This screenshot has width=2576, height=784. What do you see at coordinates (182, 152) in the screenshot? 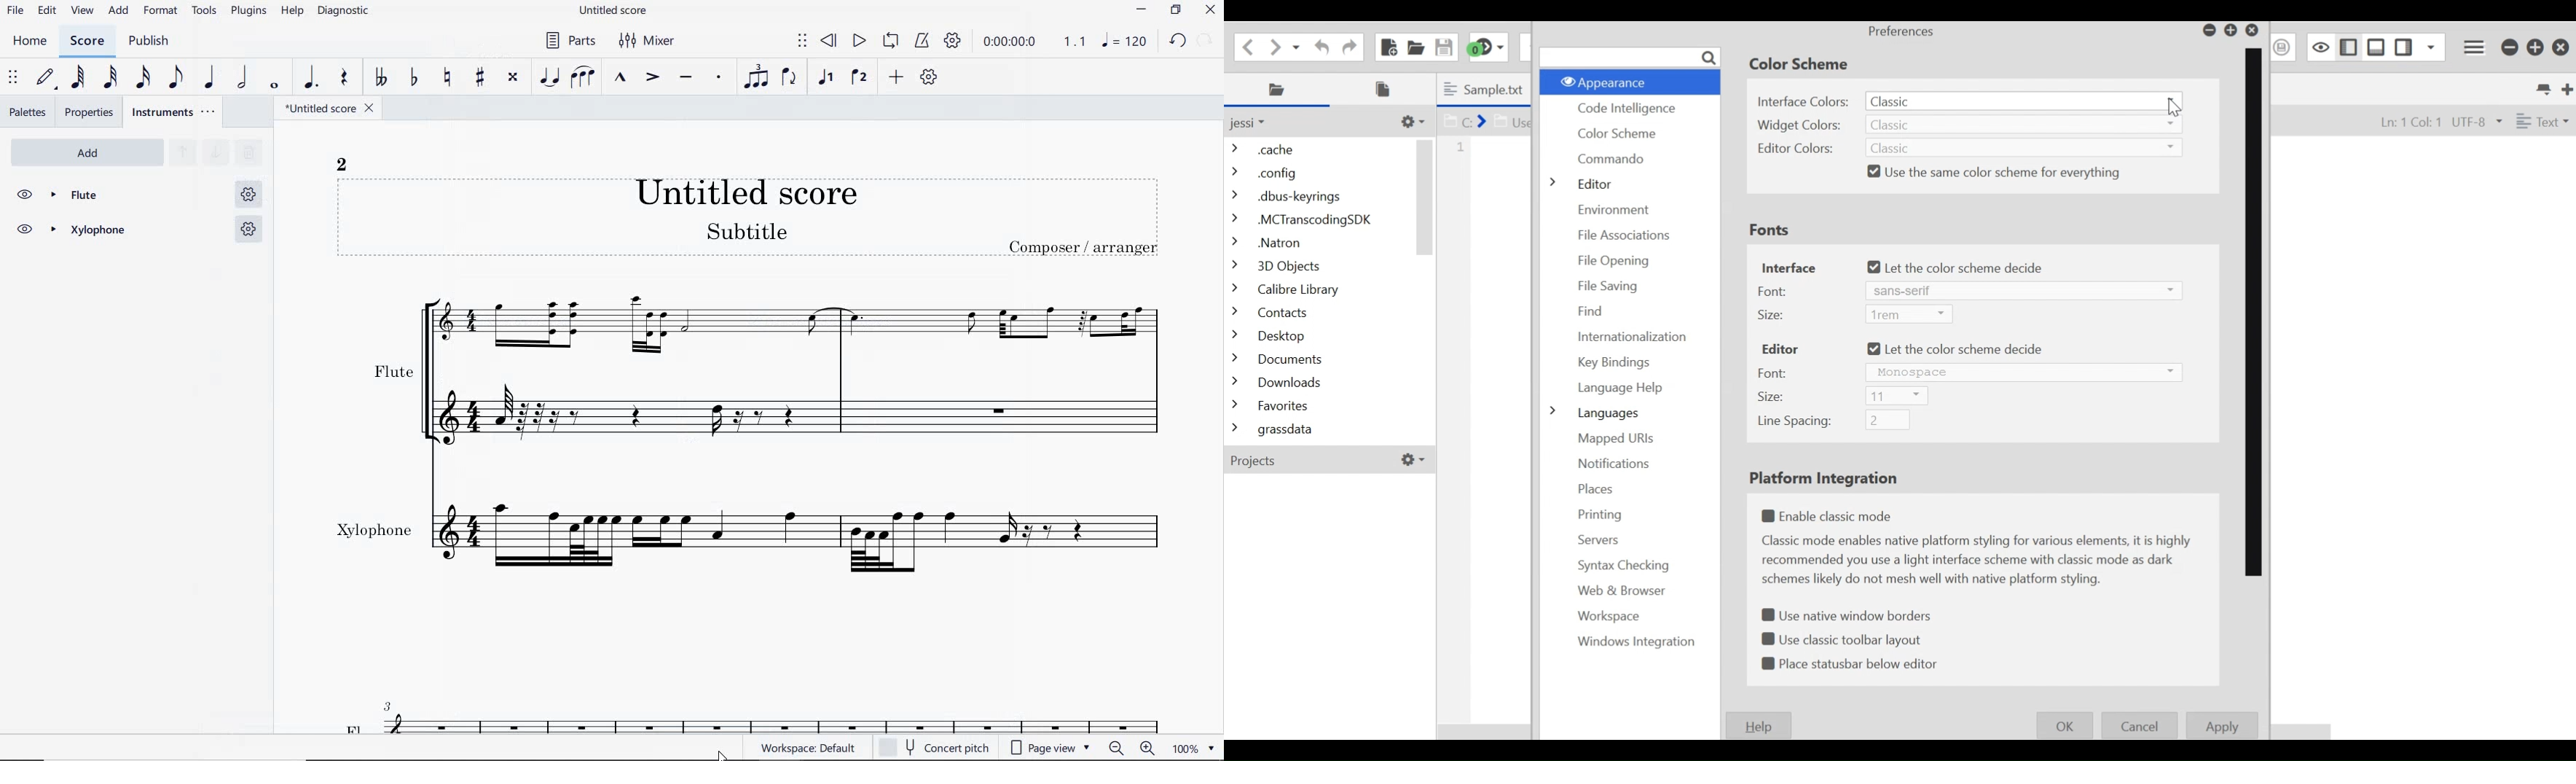
I see `MOVE SELECTED INSTRUMENT UP` at bounding box center [182, 152].